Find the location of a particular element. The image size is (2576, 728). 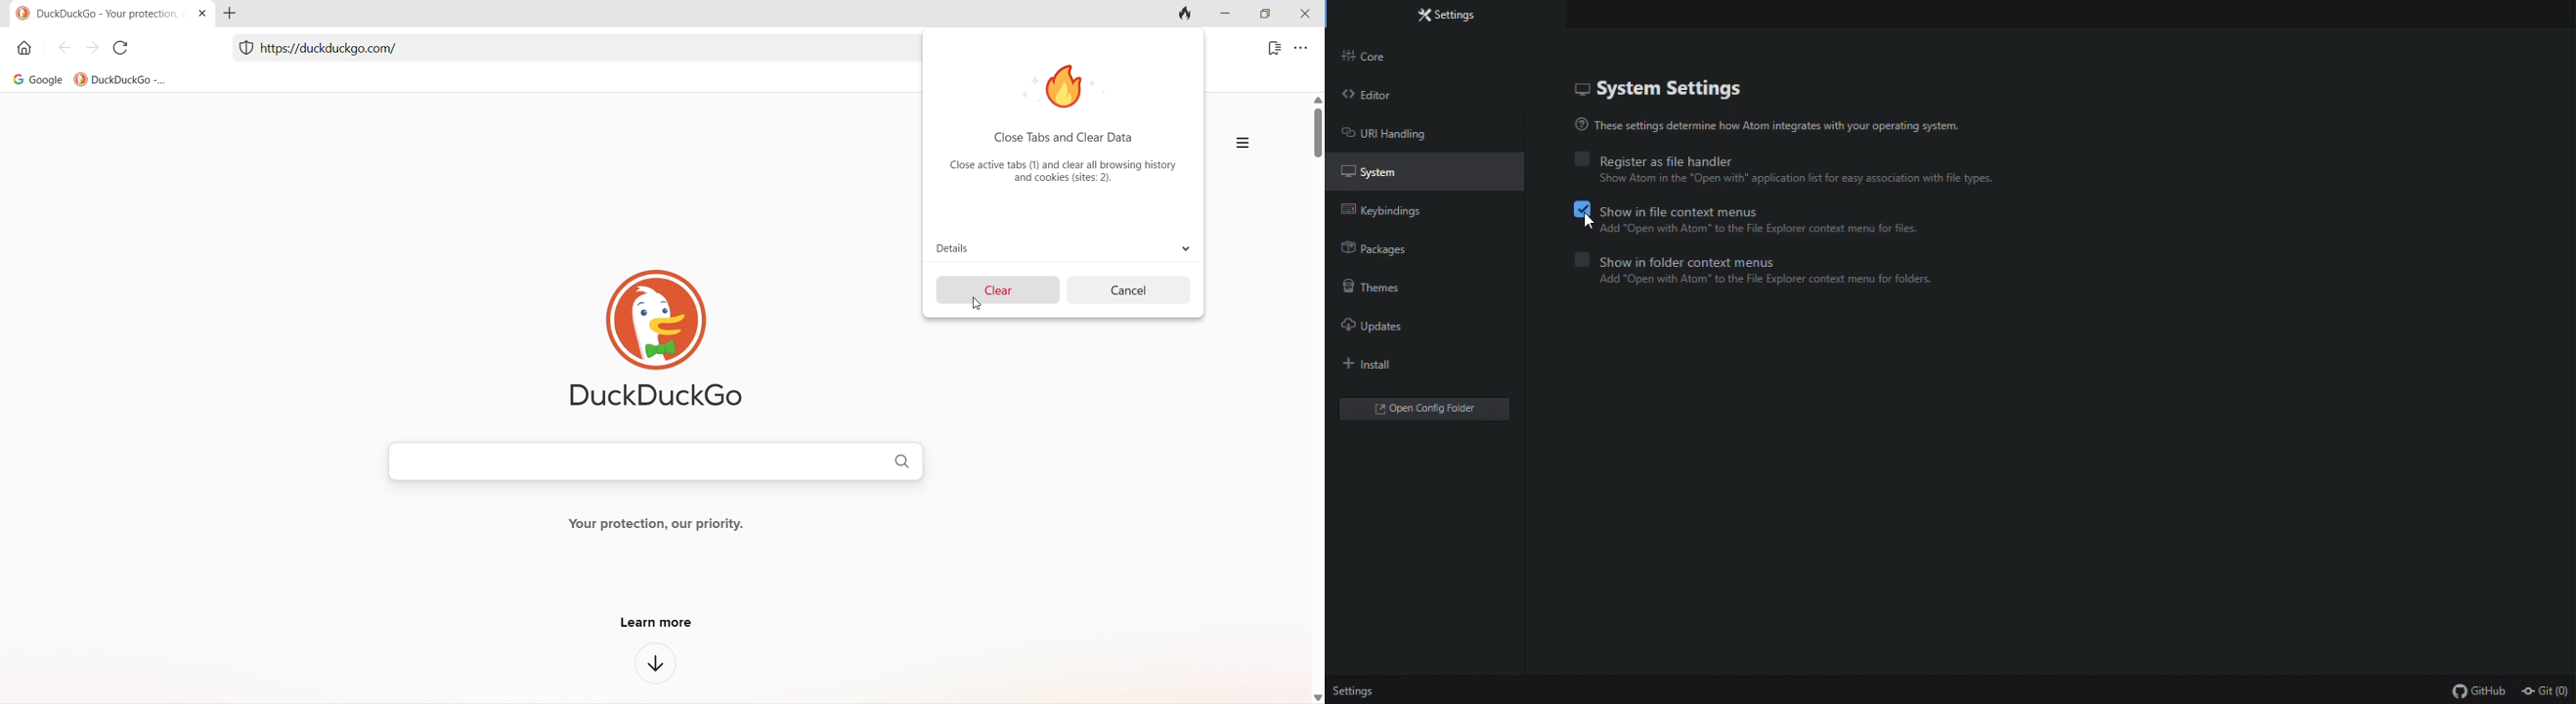

forward is located at coordinates (93, 47).